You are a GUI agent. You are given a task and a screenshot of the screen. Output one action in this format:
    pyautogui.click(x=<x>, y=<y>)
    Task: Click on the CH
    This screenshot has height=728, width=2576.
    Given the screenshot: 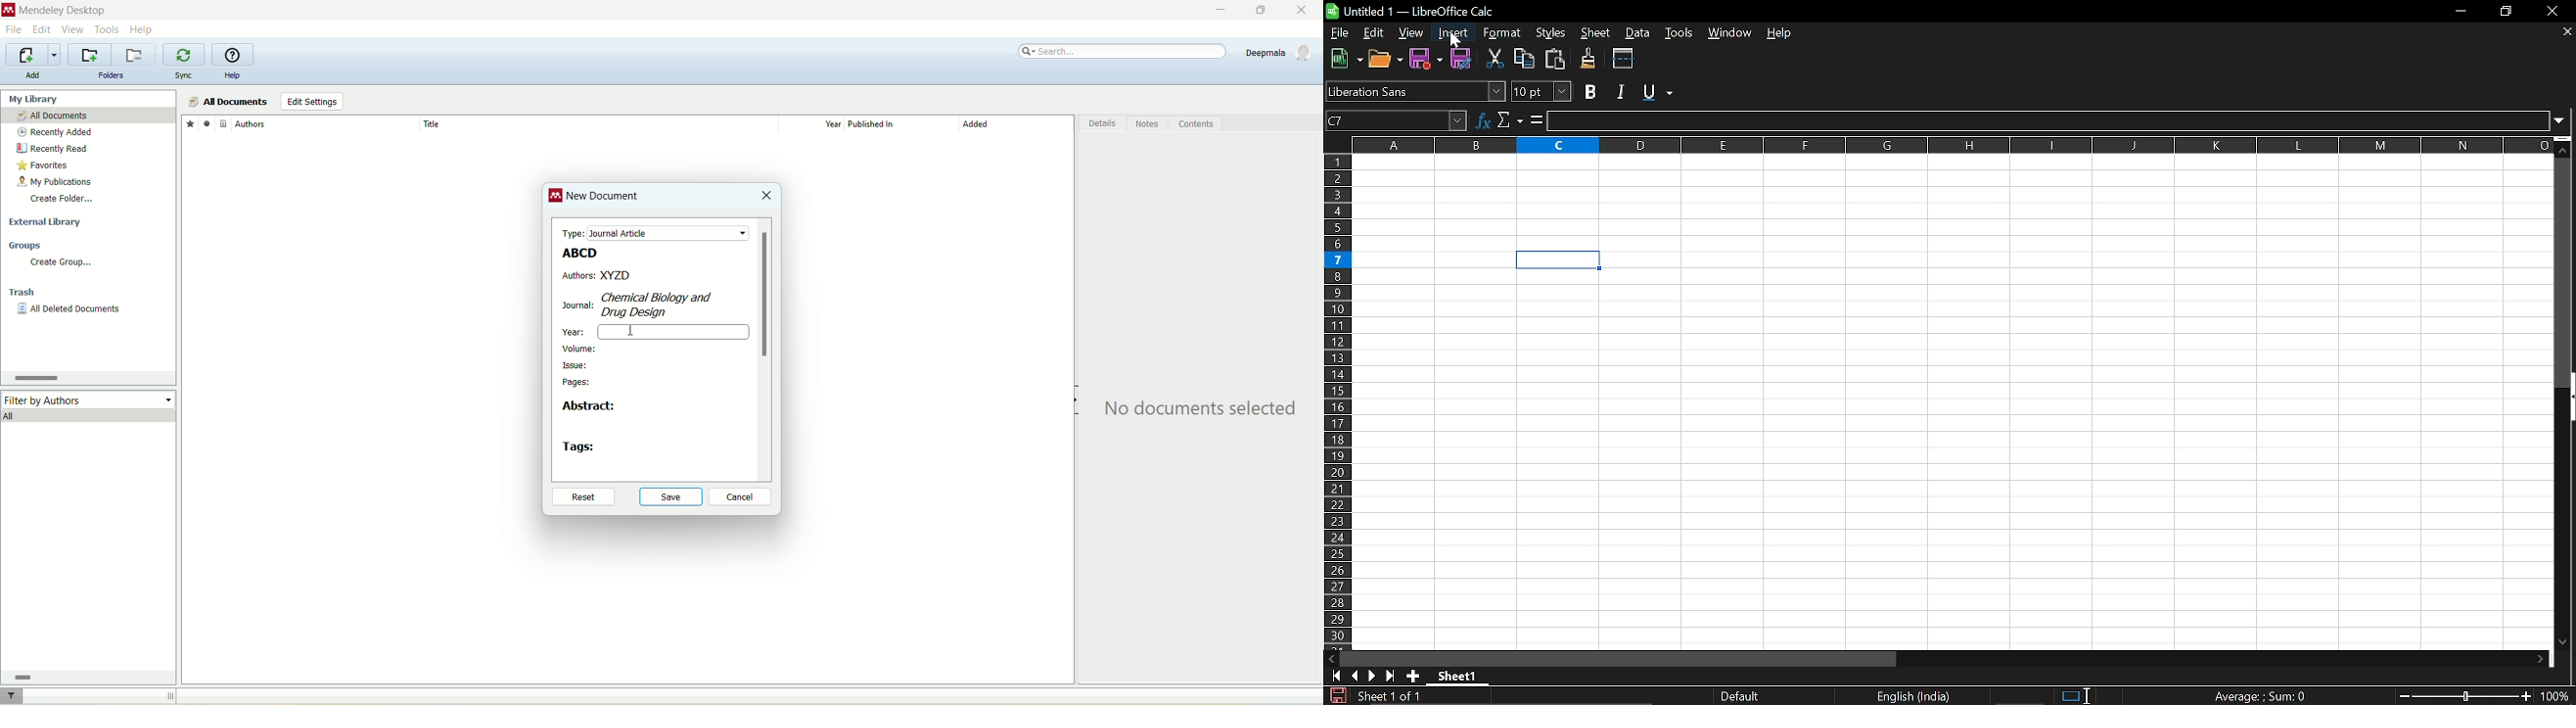 What is the action you would take?
    pyautogui.click(x=668, y=297)
    